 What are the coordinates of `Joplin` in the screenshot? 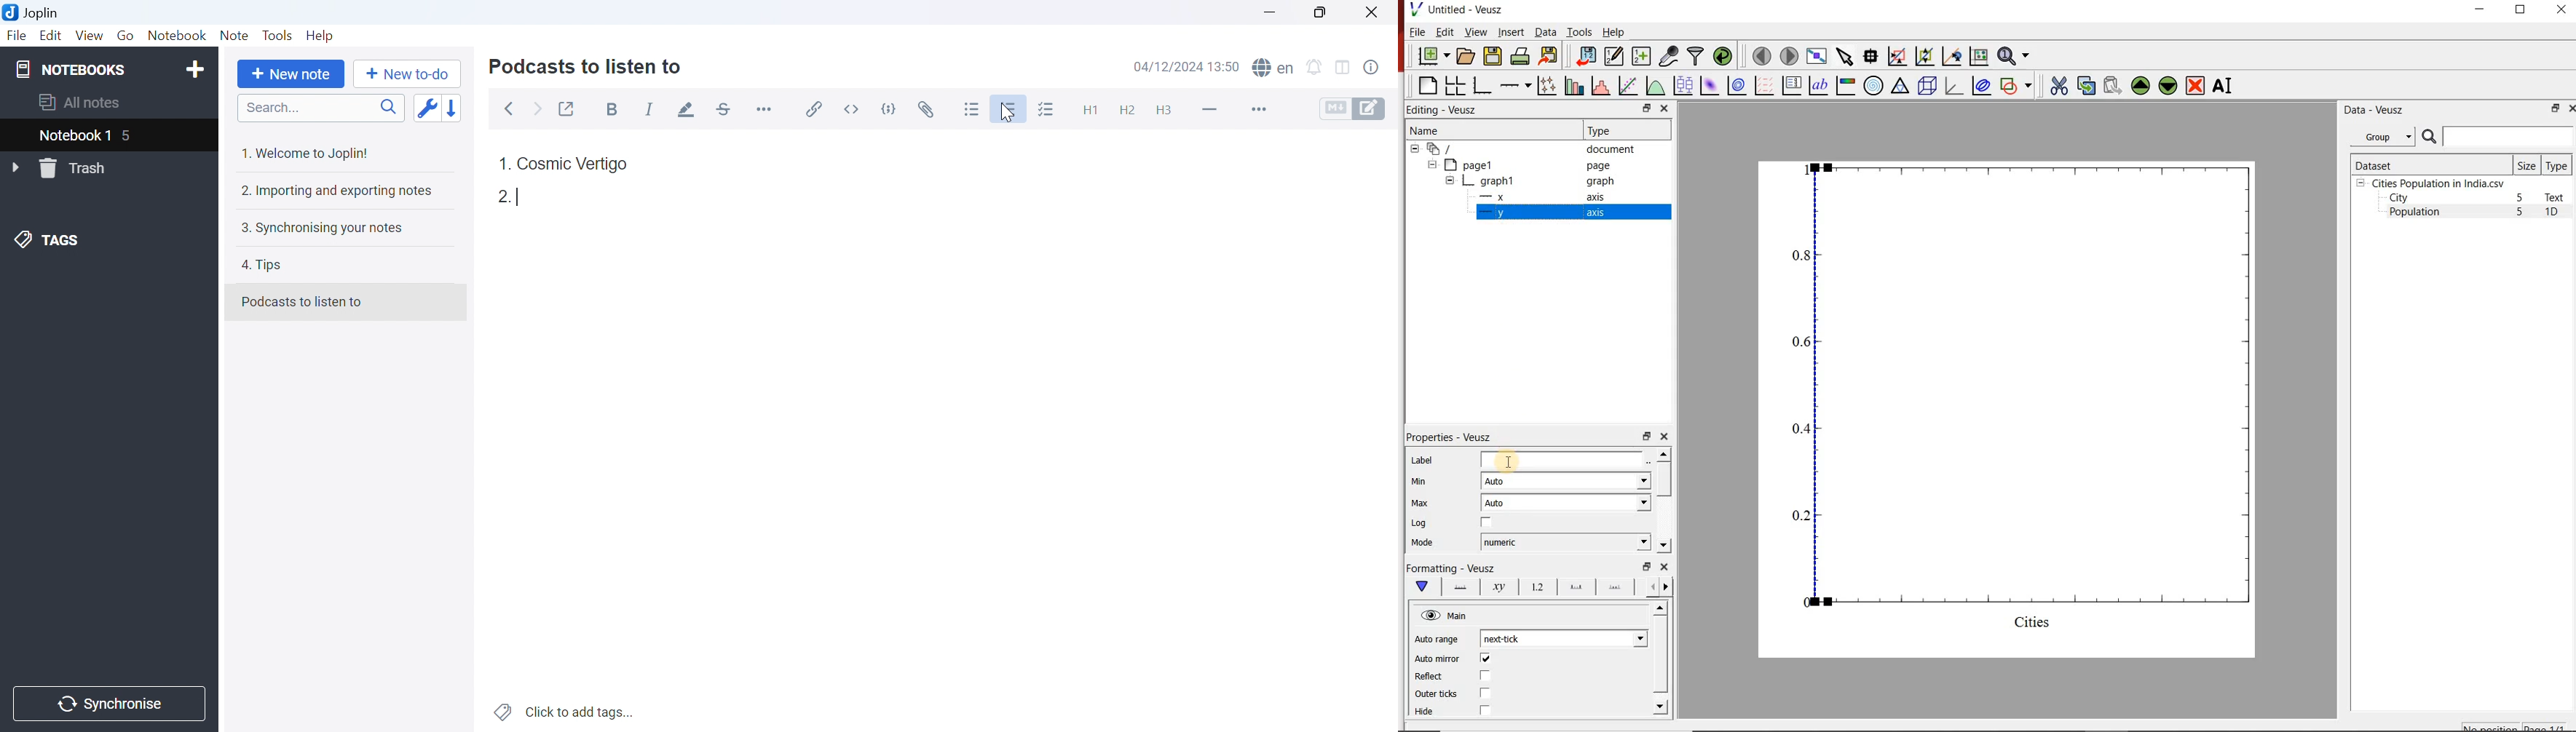 It's located at (33, 12).